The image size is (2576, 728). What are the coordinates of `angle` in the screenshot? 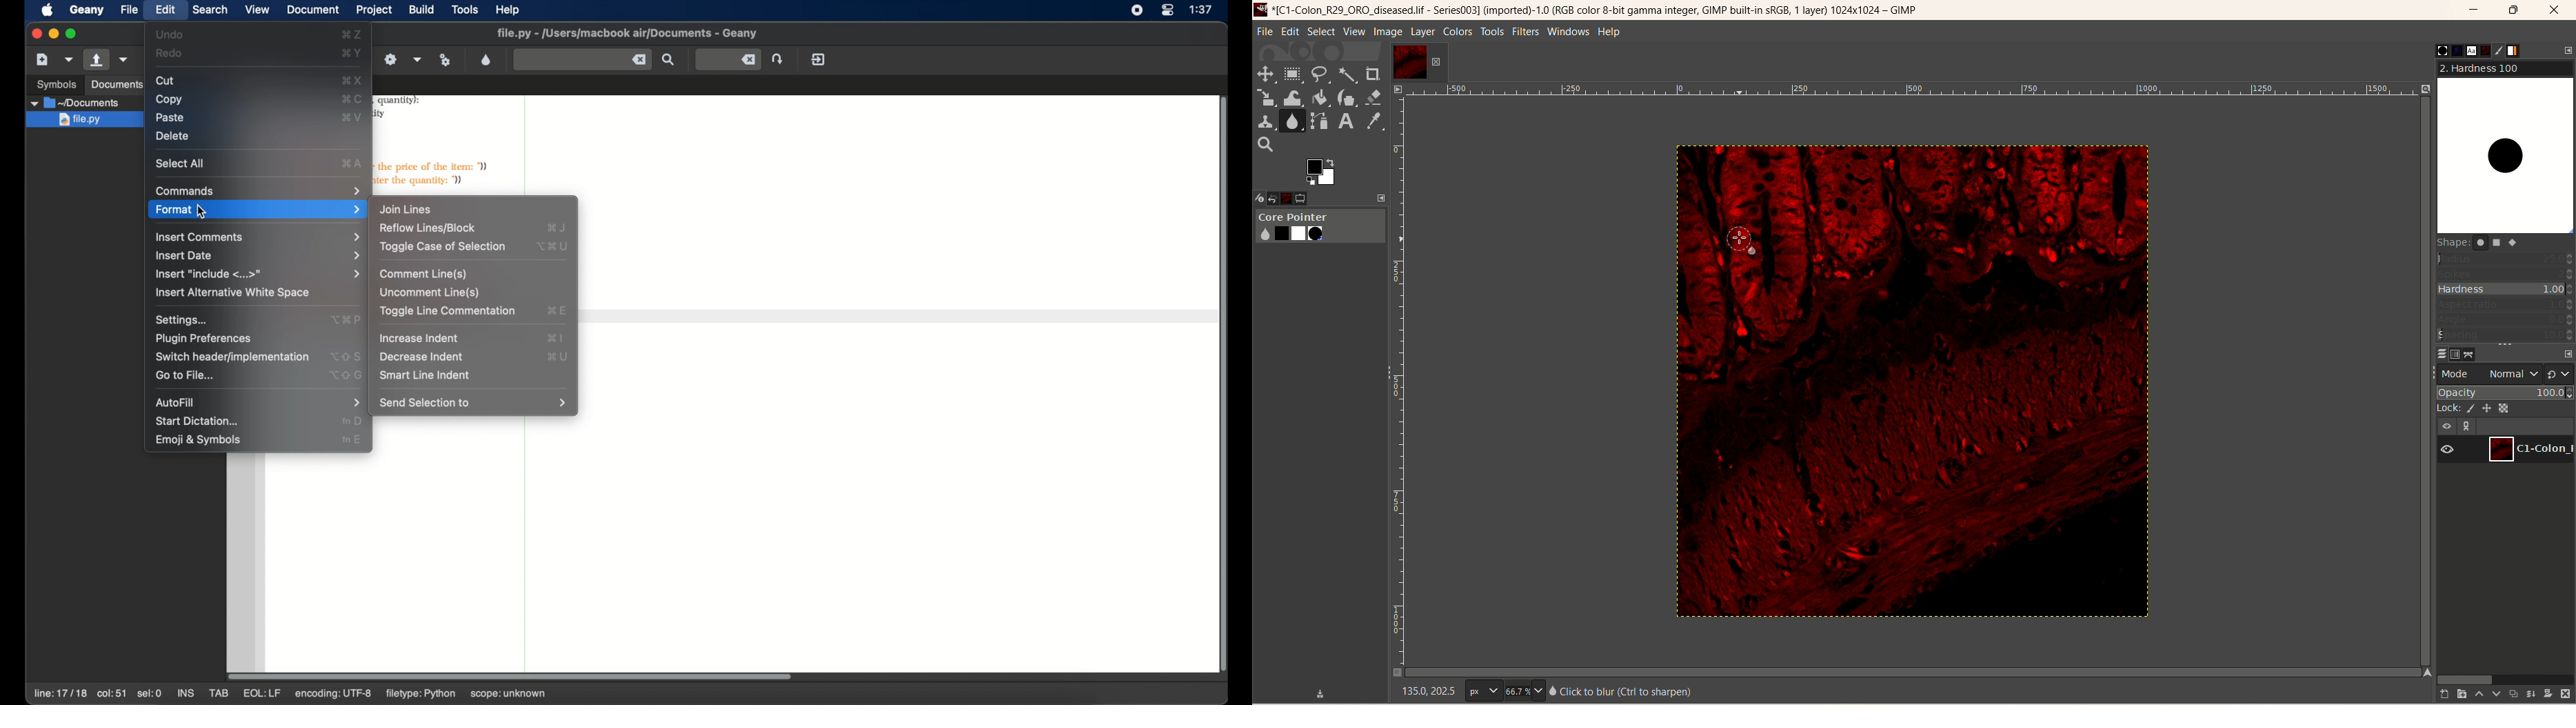 It's located at (2506, 319).